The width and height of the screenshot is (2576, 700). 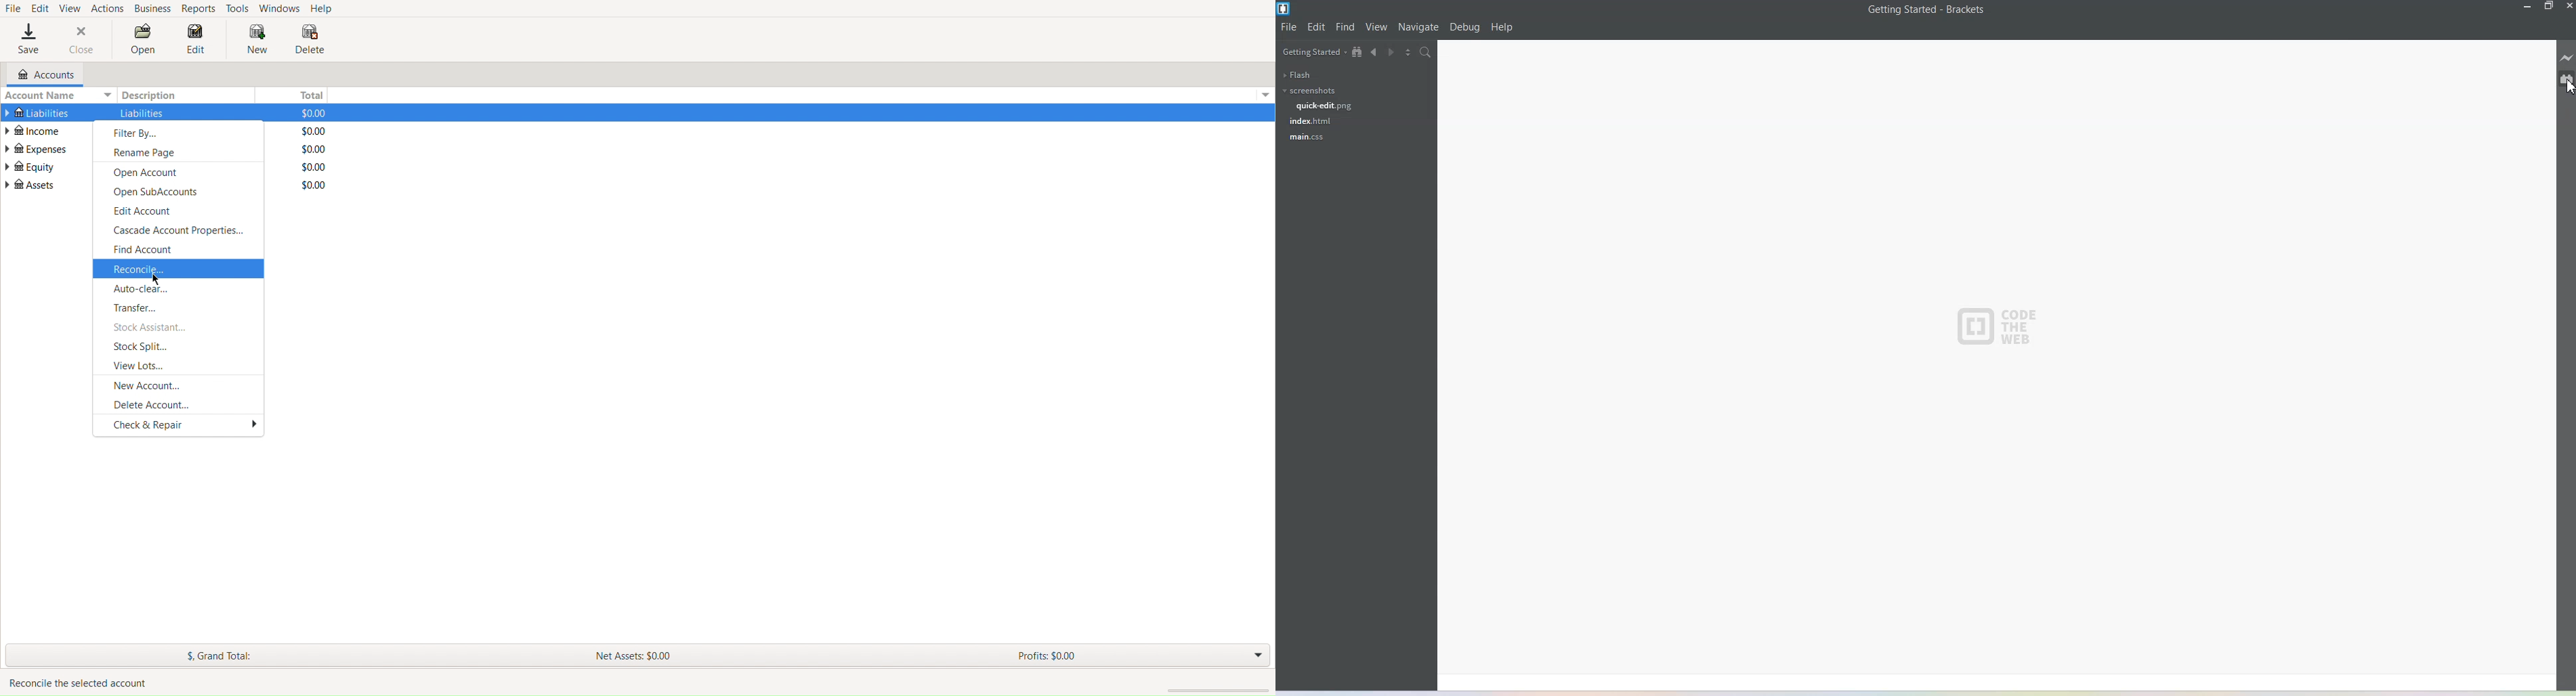 What do you see at coordinates (35, 131) in the screenshot?
I see `Income` at bounding box center [35, 131].